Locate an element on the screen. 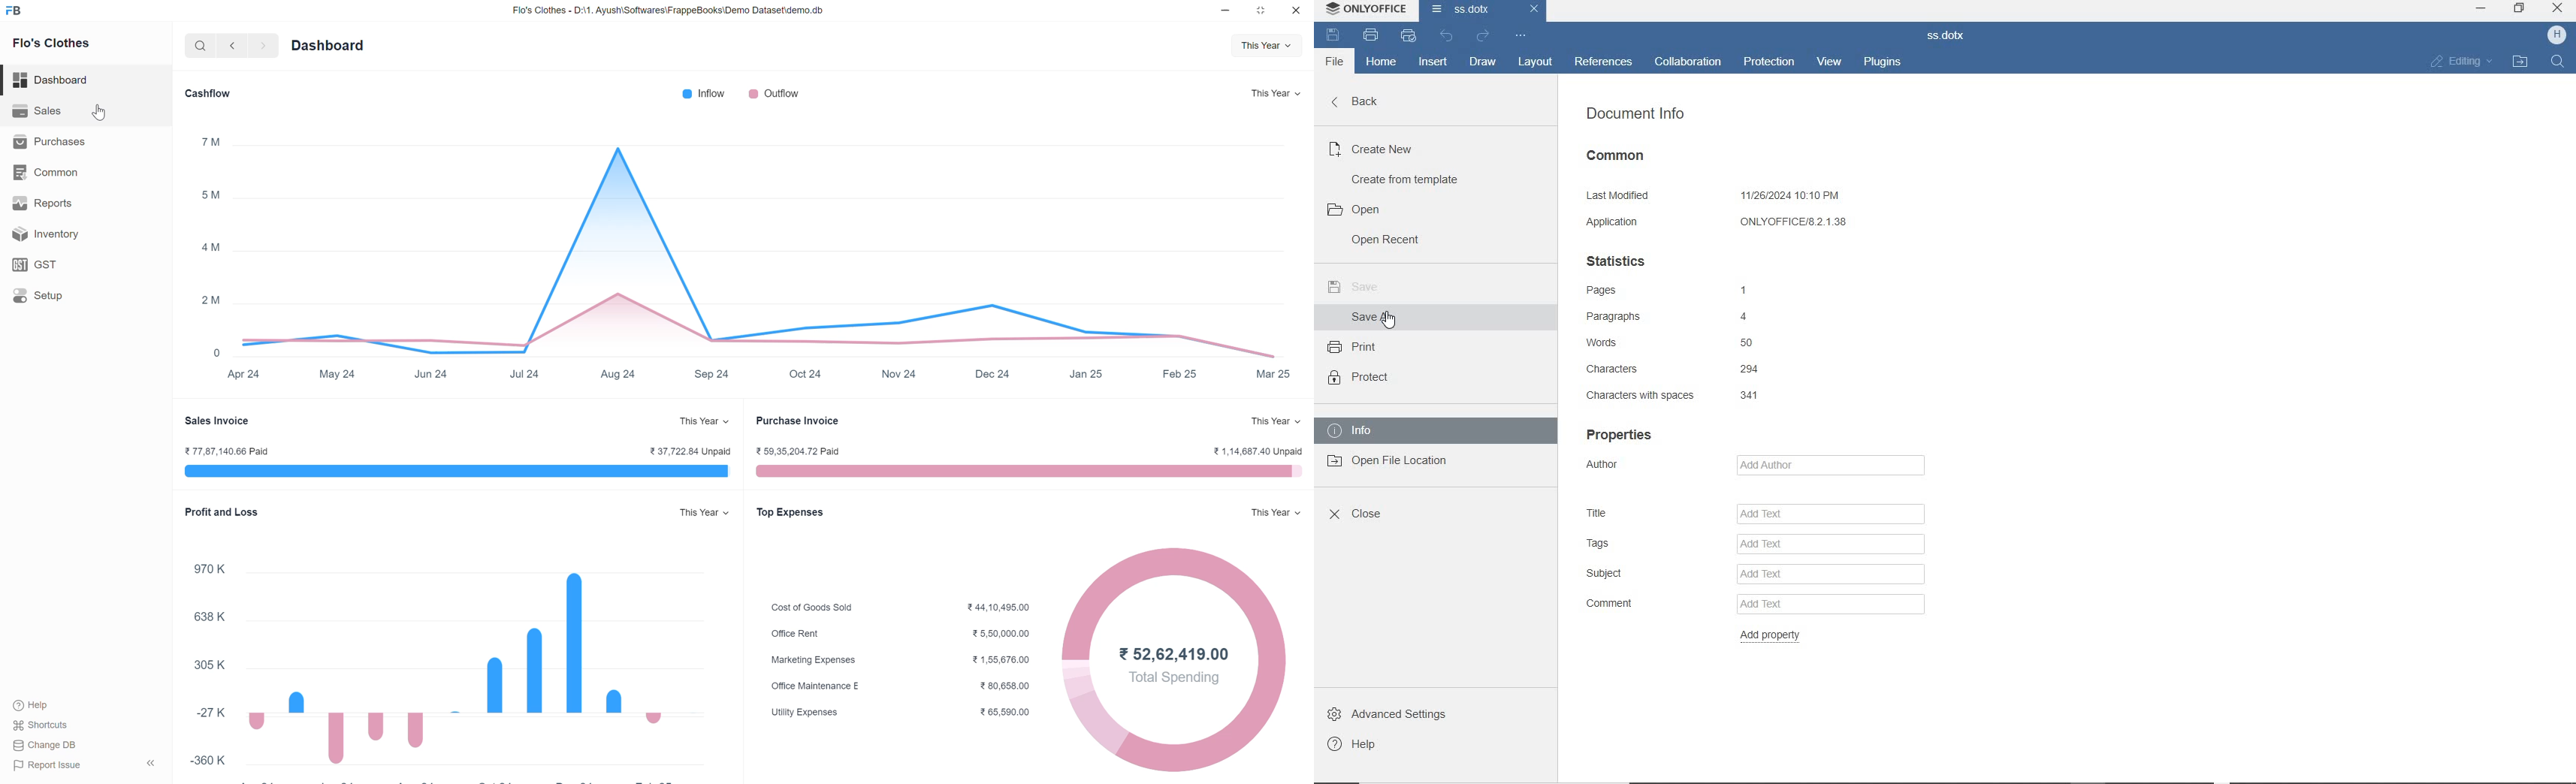 This screenshot has height=784, width=2576. Office Maintenance E is located at coordinates (816, 689).